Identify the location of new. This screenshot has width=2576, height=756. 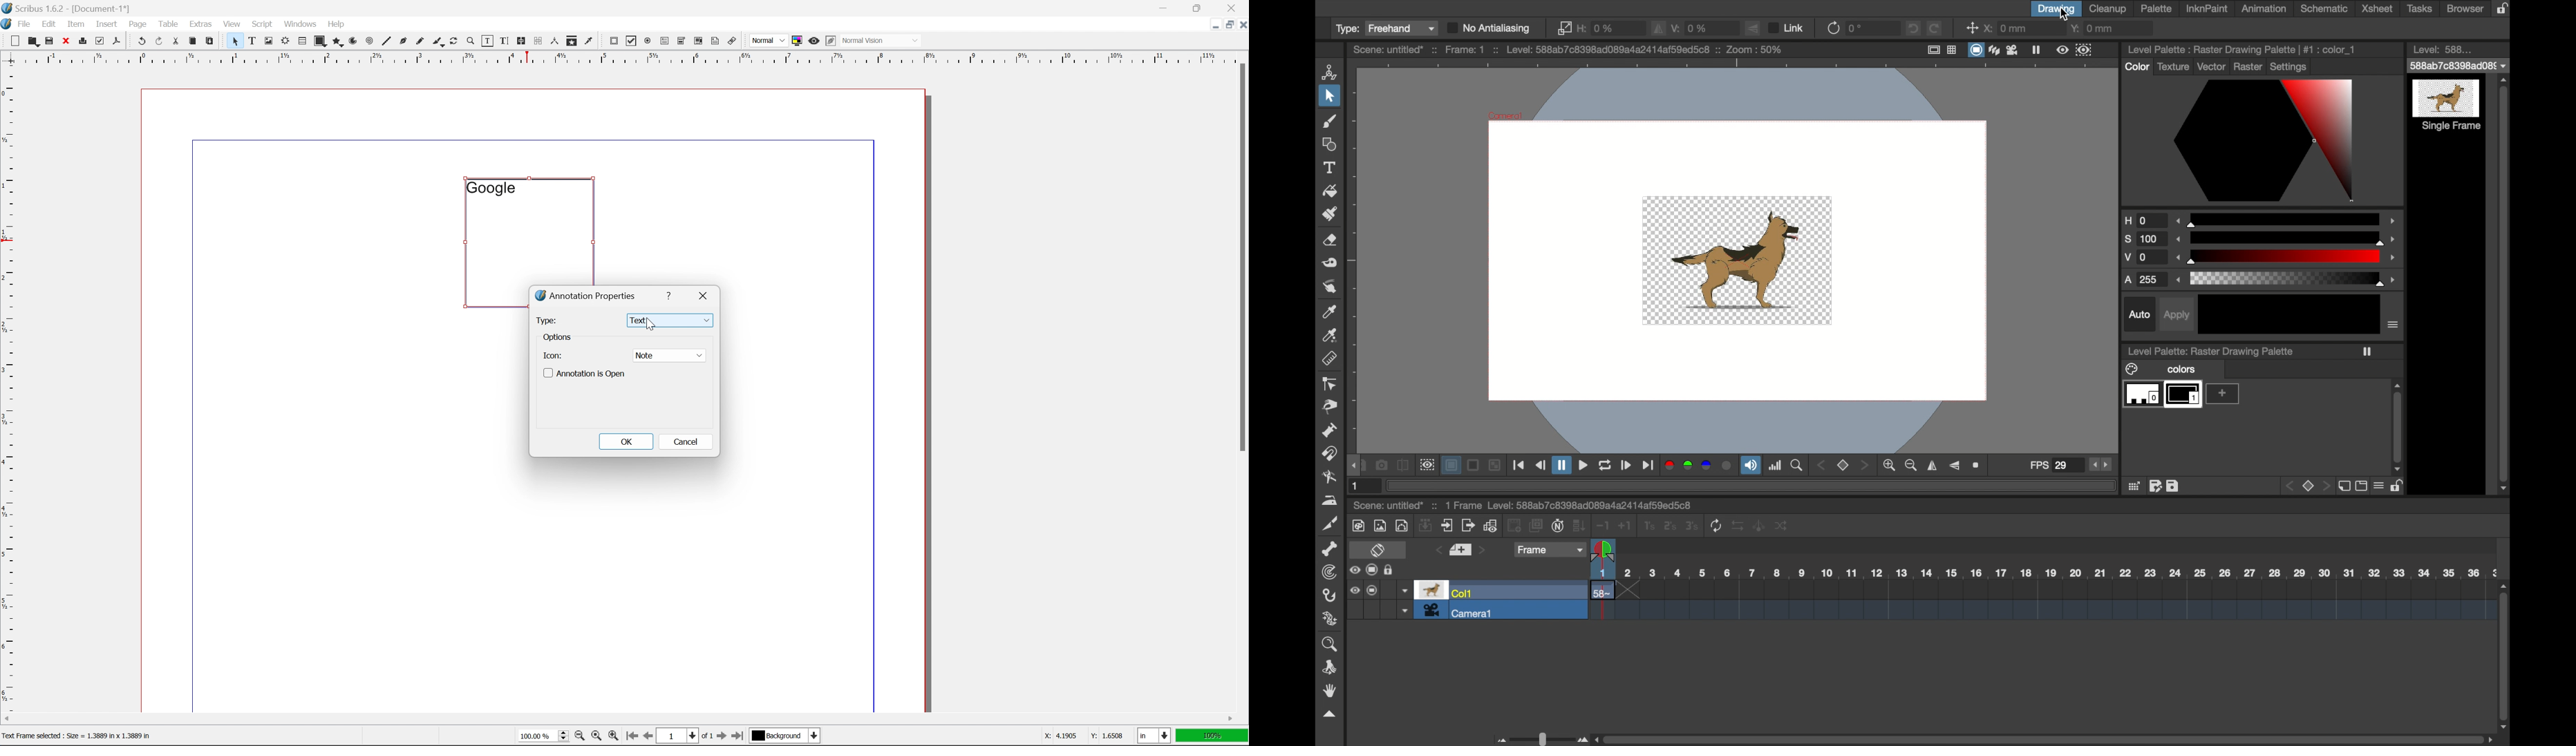
(16, 41).